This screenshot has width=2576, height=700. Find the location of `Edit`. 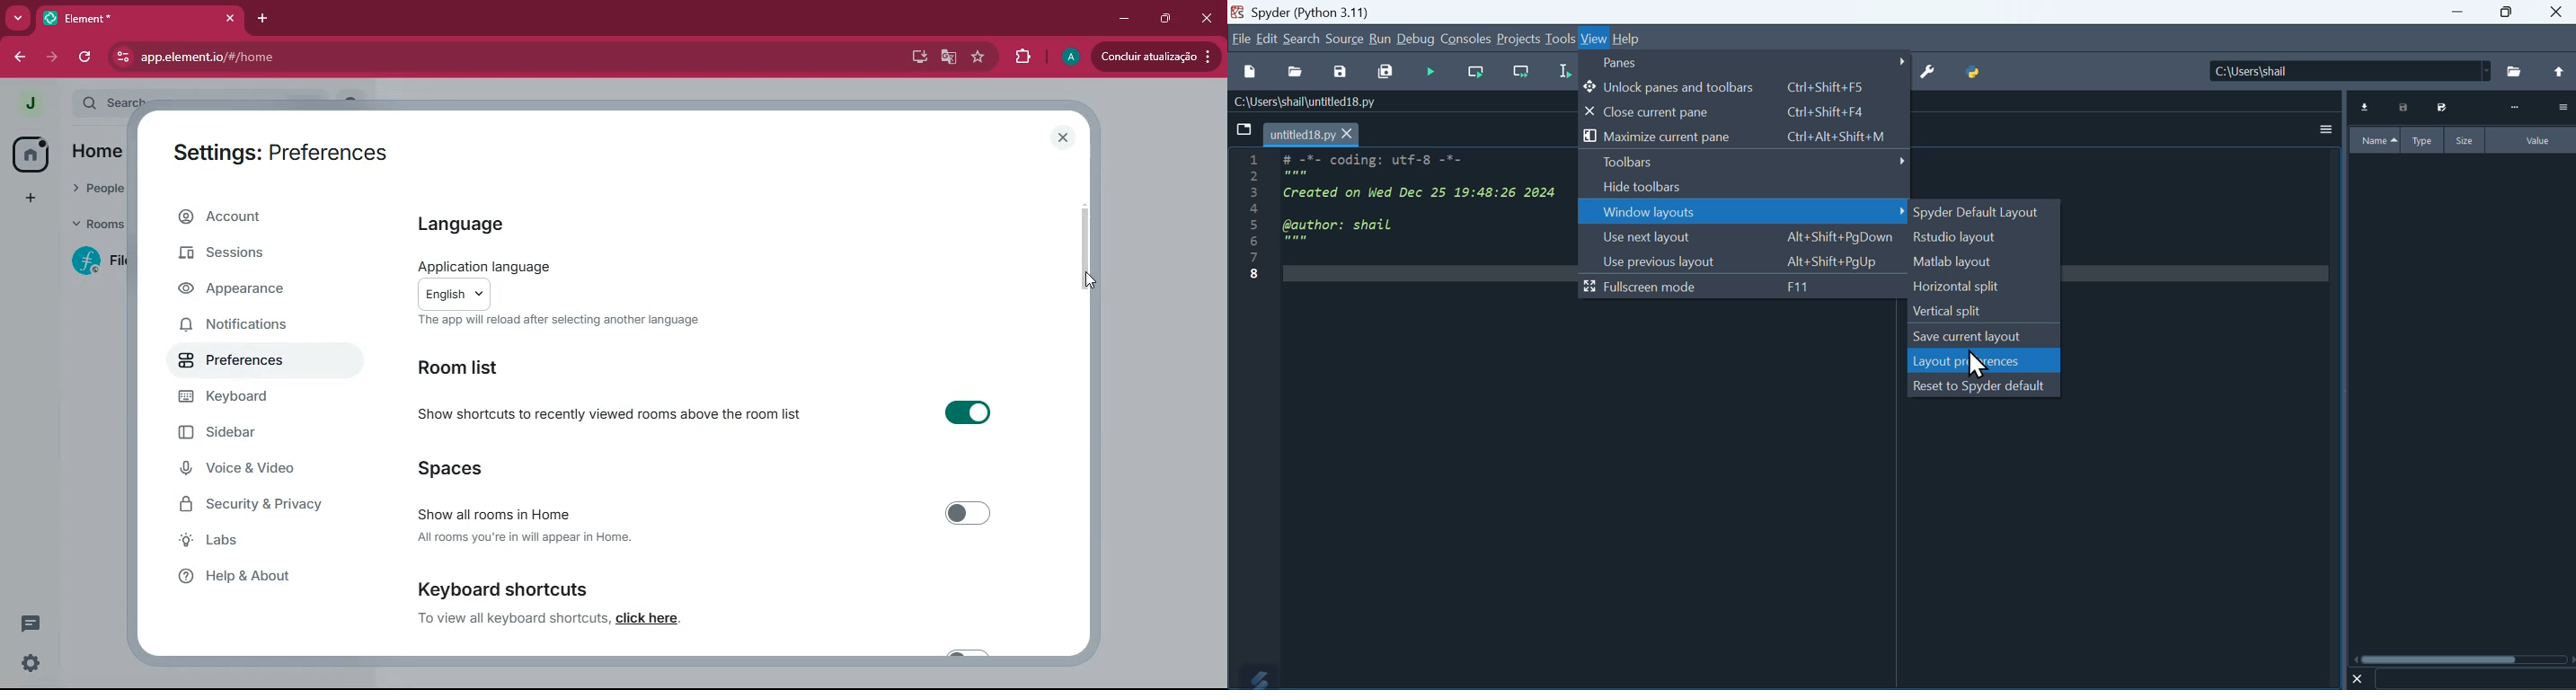

Edit is located at coordinates (1269, 38).